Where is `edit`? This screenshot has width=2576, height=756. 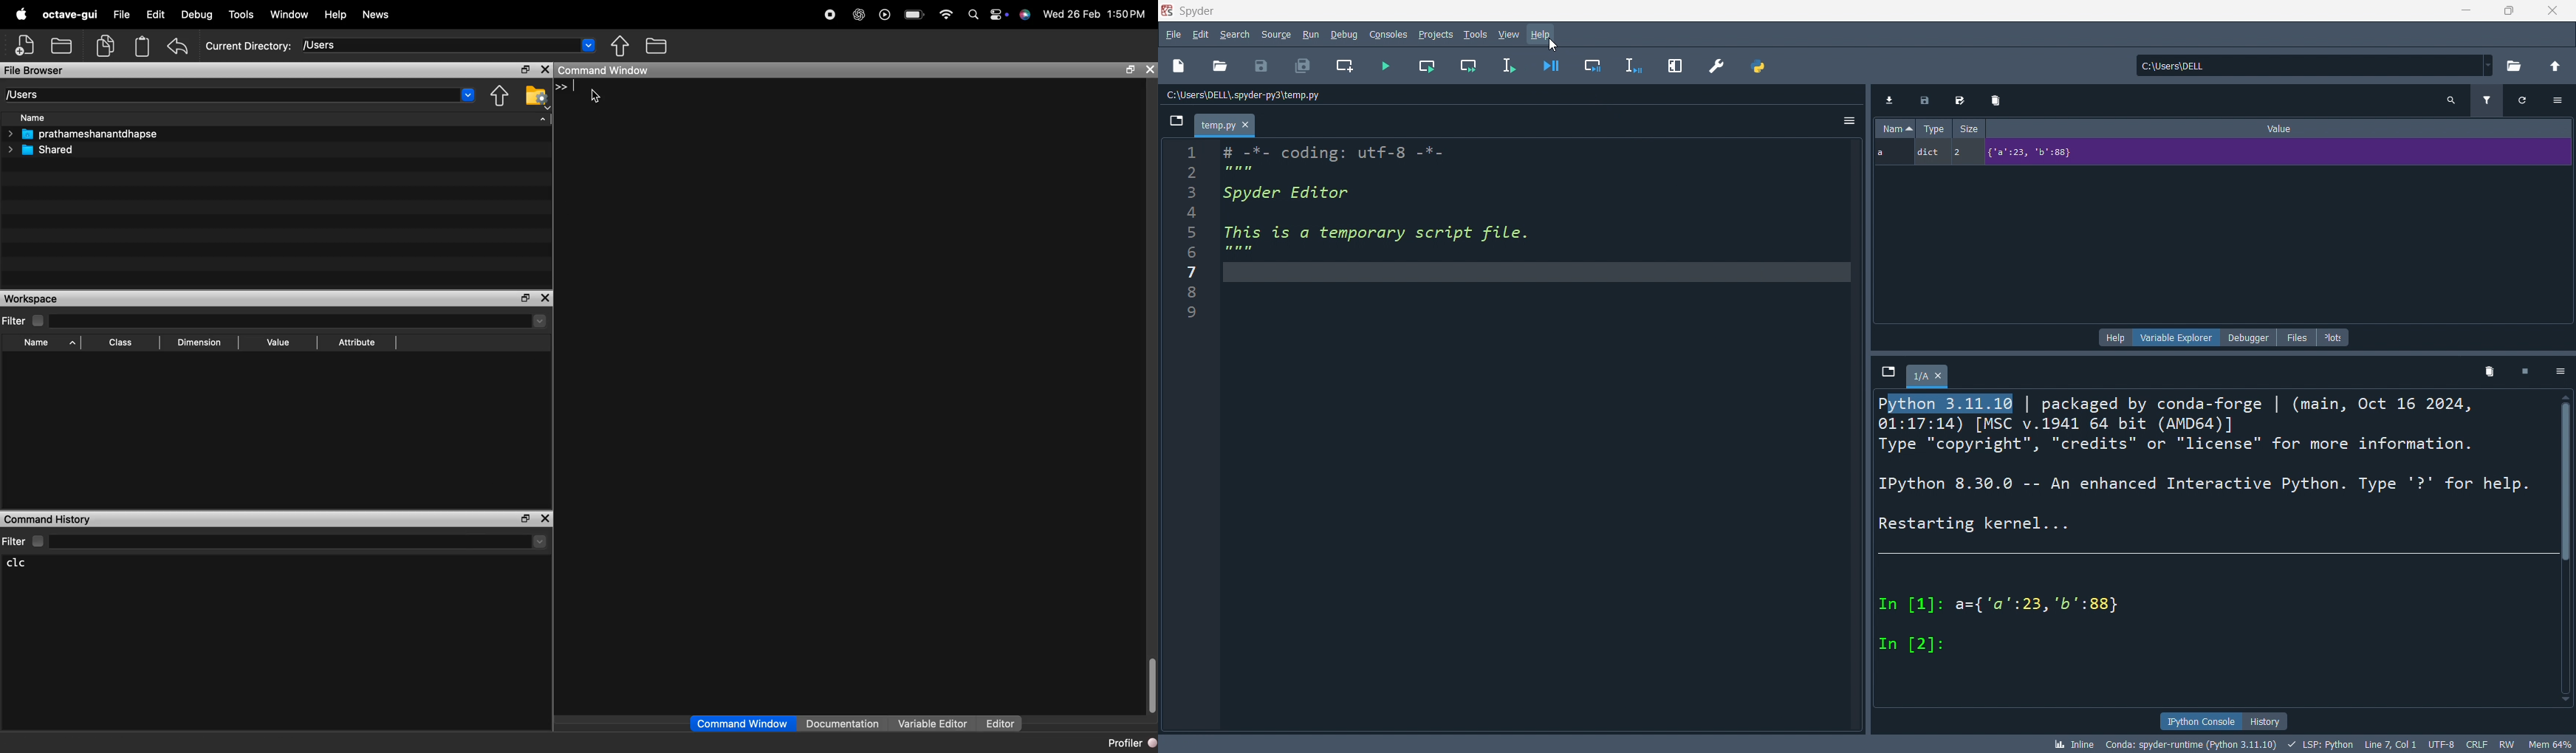
edit is located at coordinates (1200, 35).